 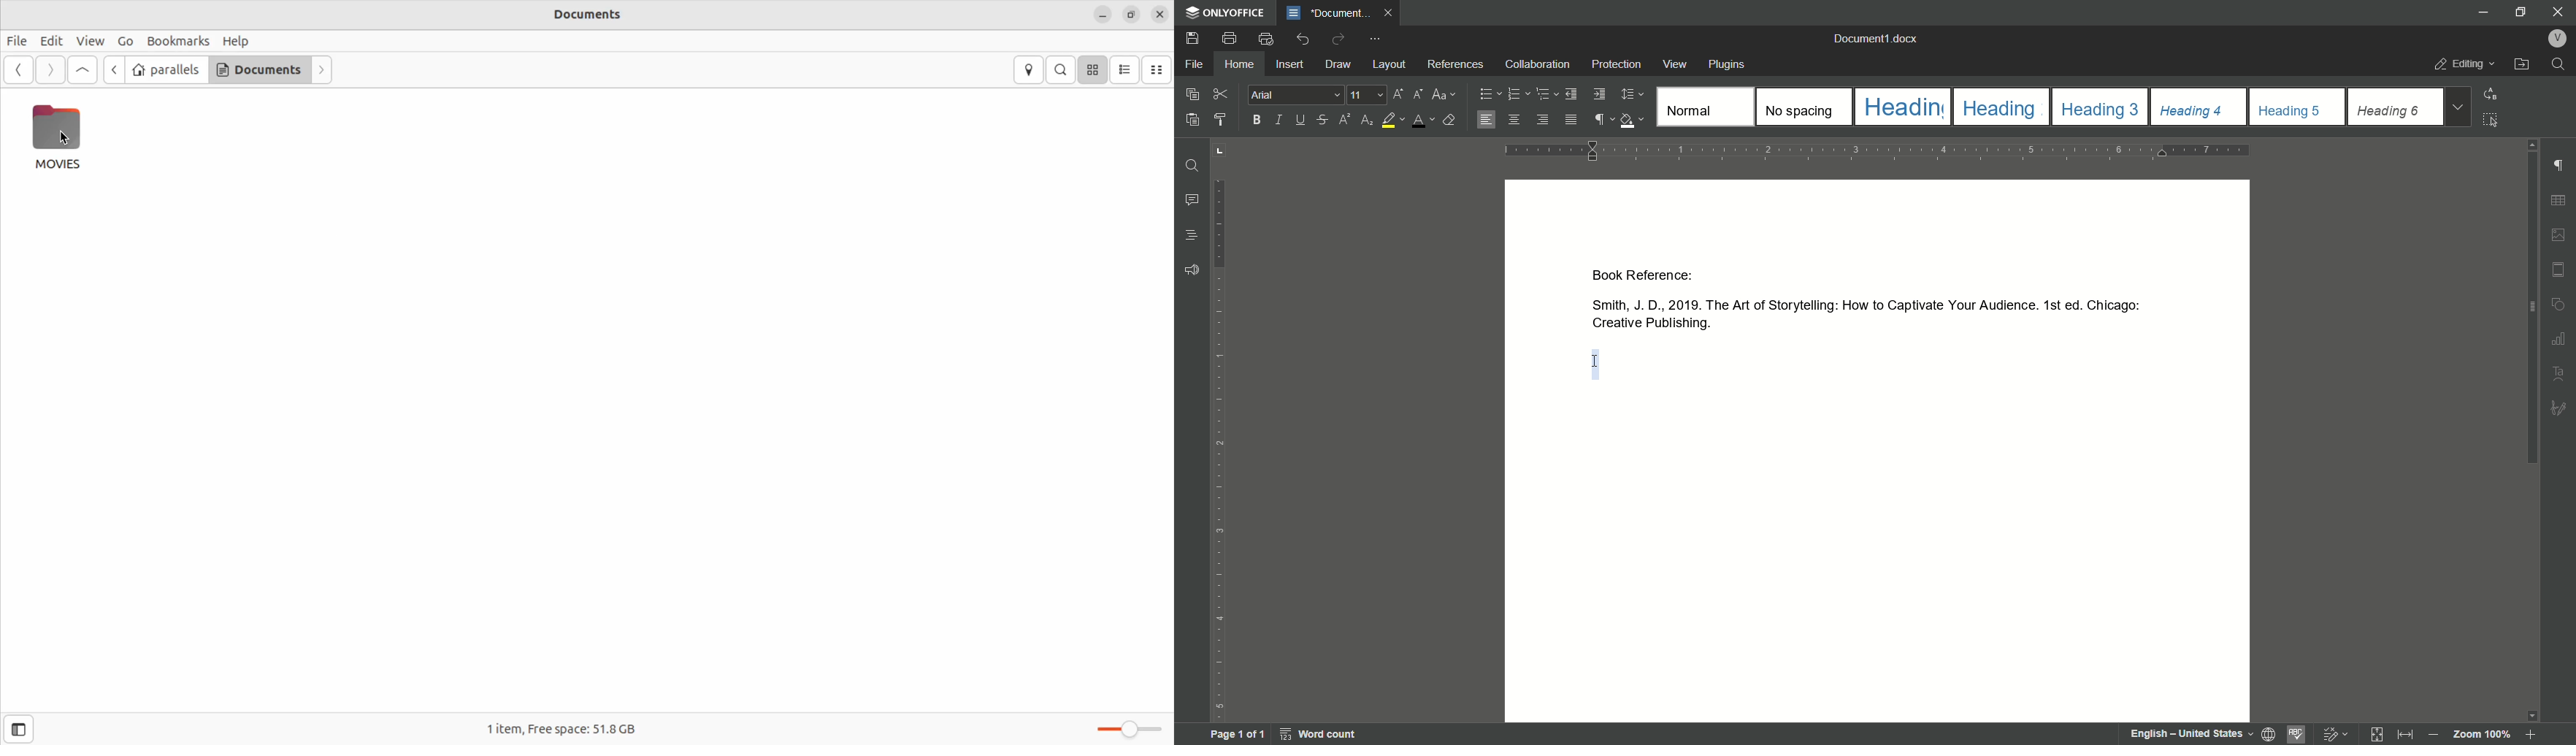 What do you see at coordinates (123, 42) in the screenshot?
I see `Go` at bounding box center [123, 42].